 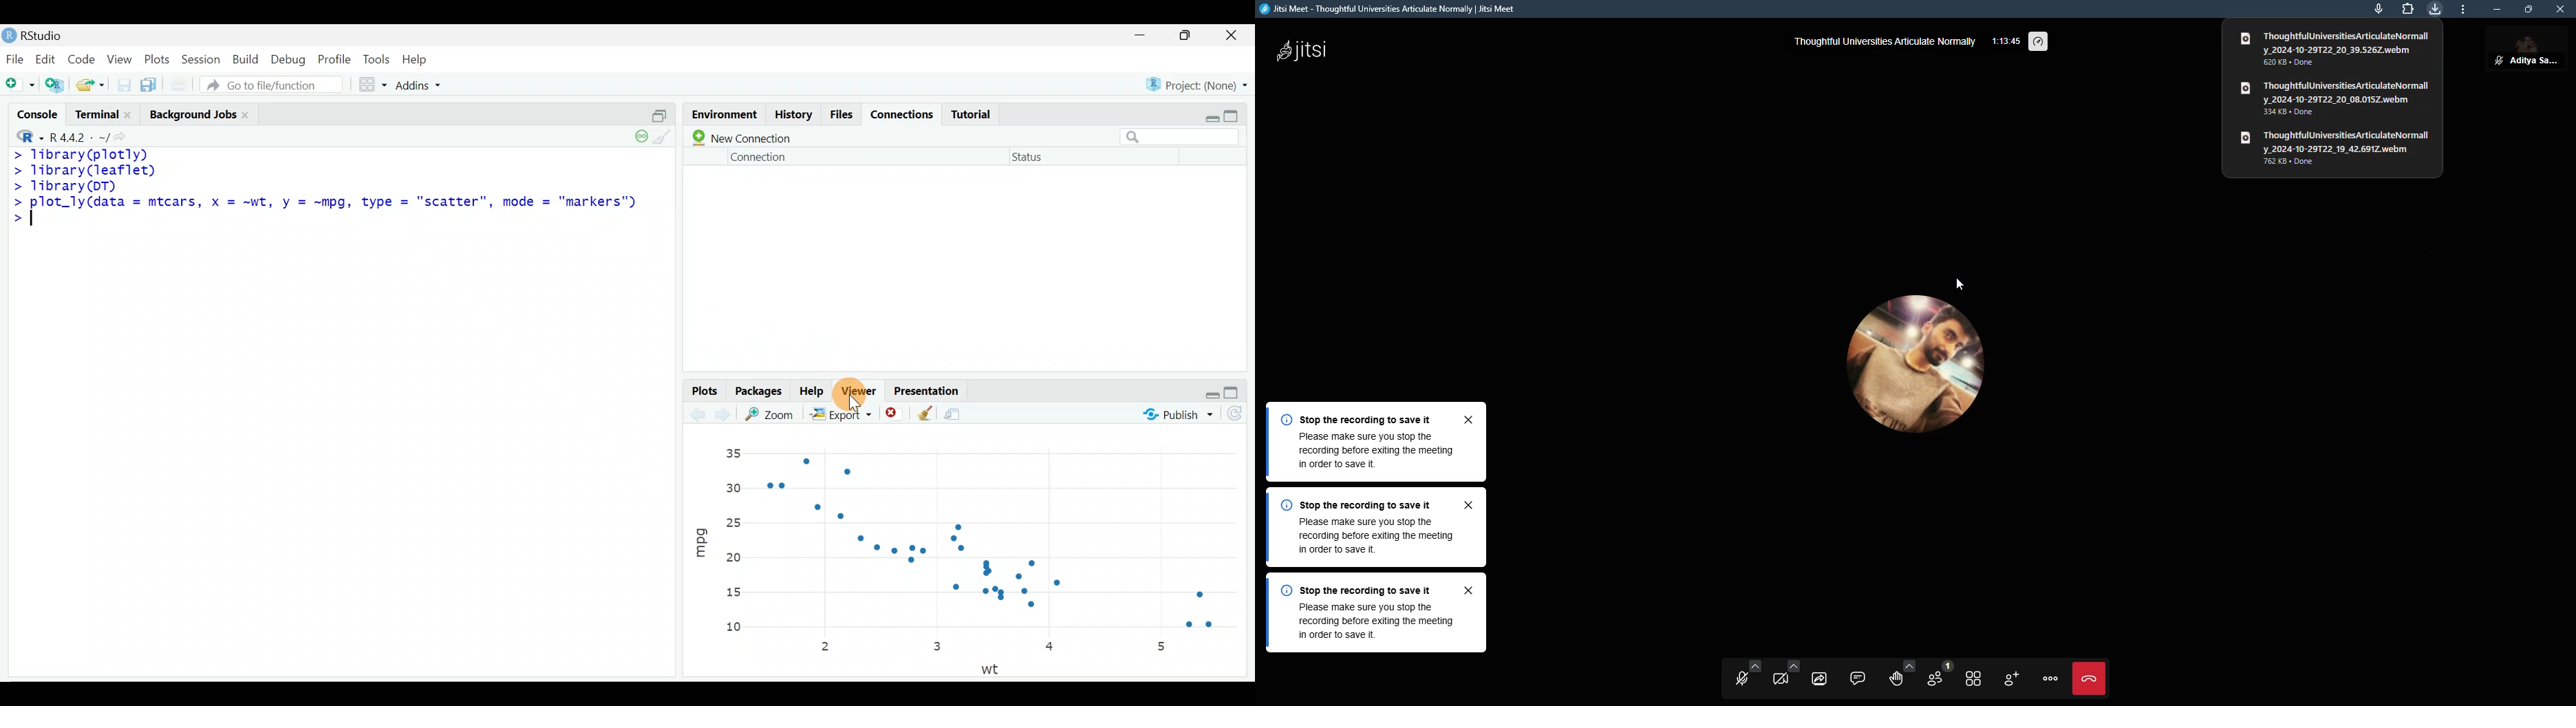 I want to click on 3, so click(x=942, y=645).